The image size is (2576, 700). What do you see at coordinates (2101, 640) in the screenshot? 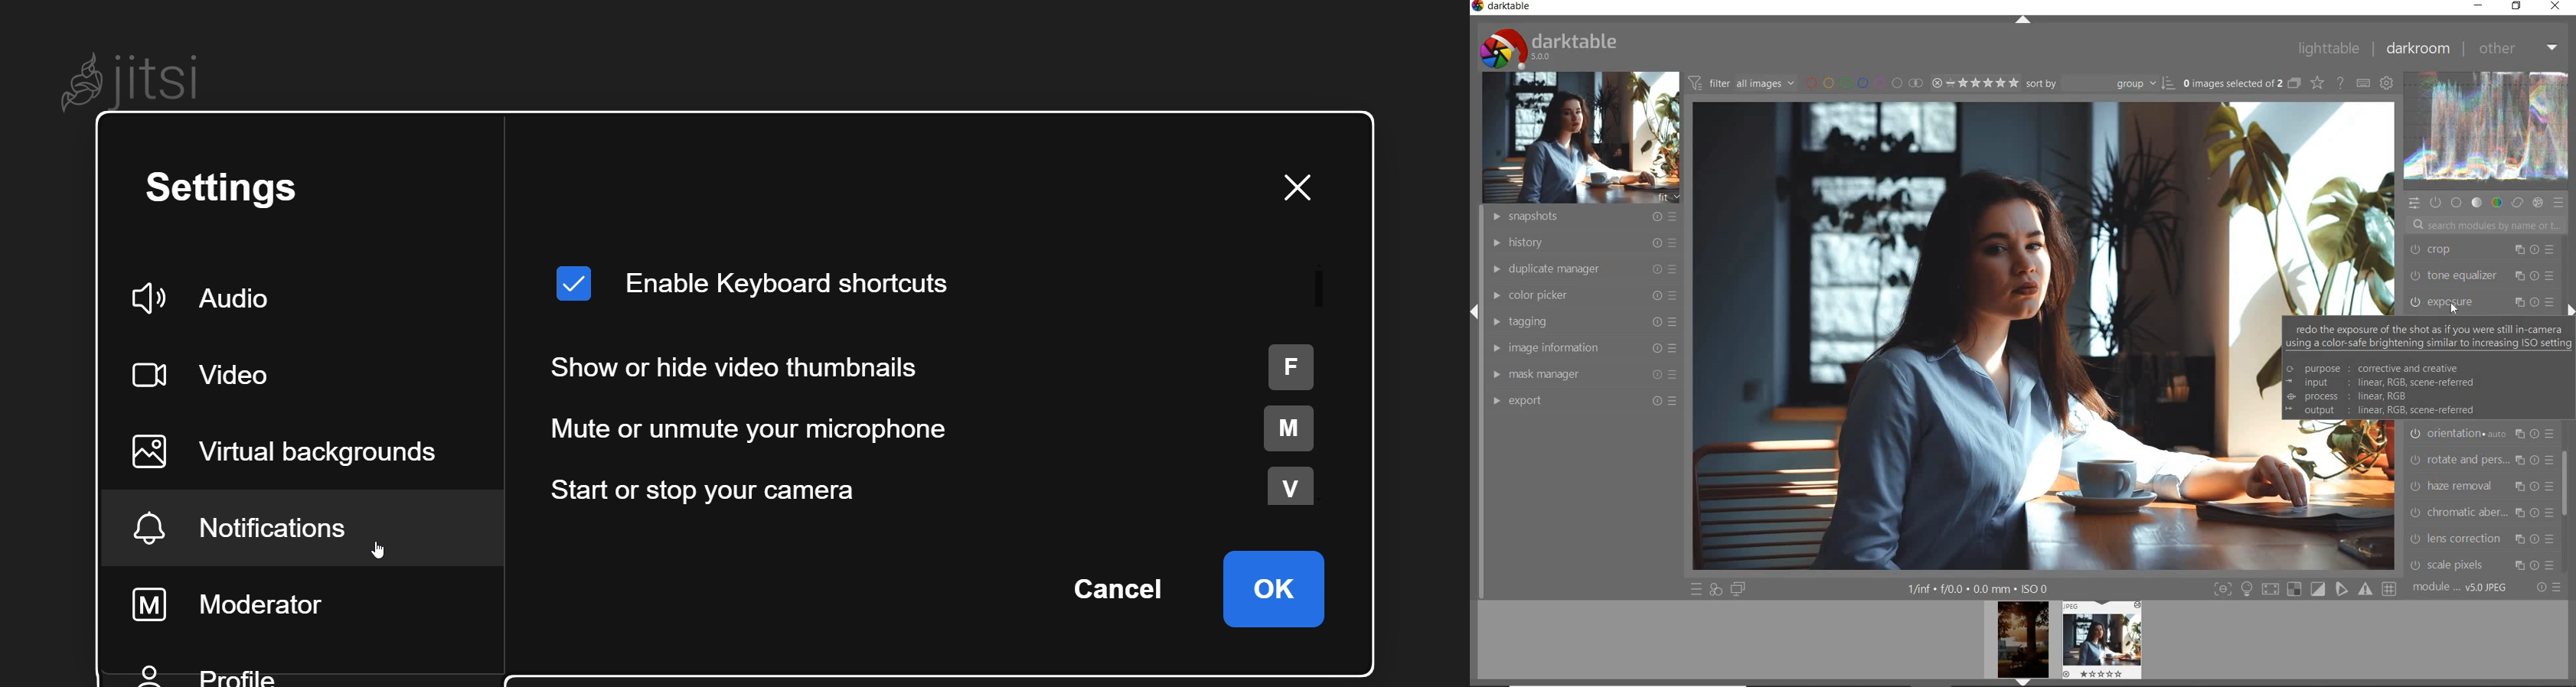
I see `IMAGE PREVIEW` at bounding box center [2101, 640].